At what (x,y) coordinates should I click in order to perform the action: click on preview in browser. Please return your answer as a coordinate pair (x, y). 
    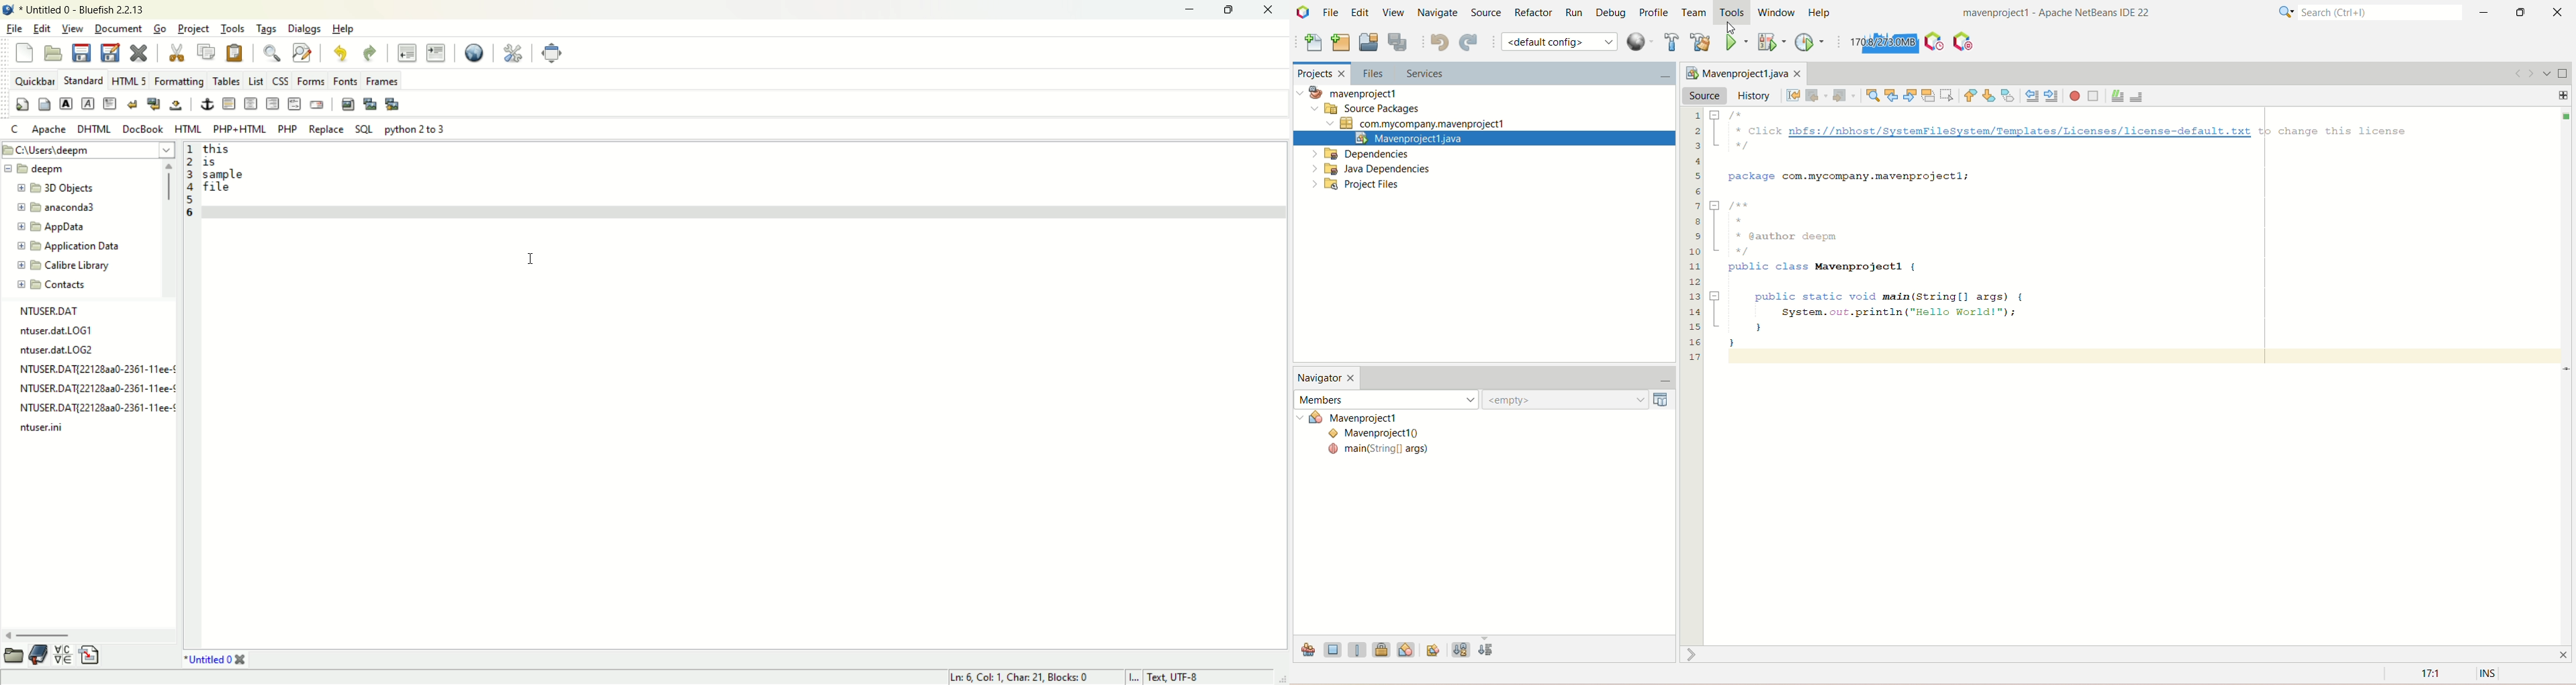
    Looking at the image, I should click on (479, 50).